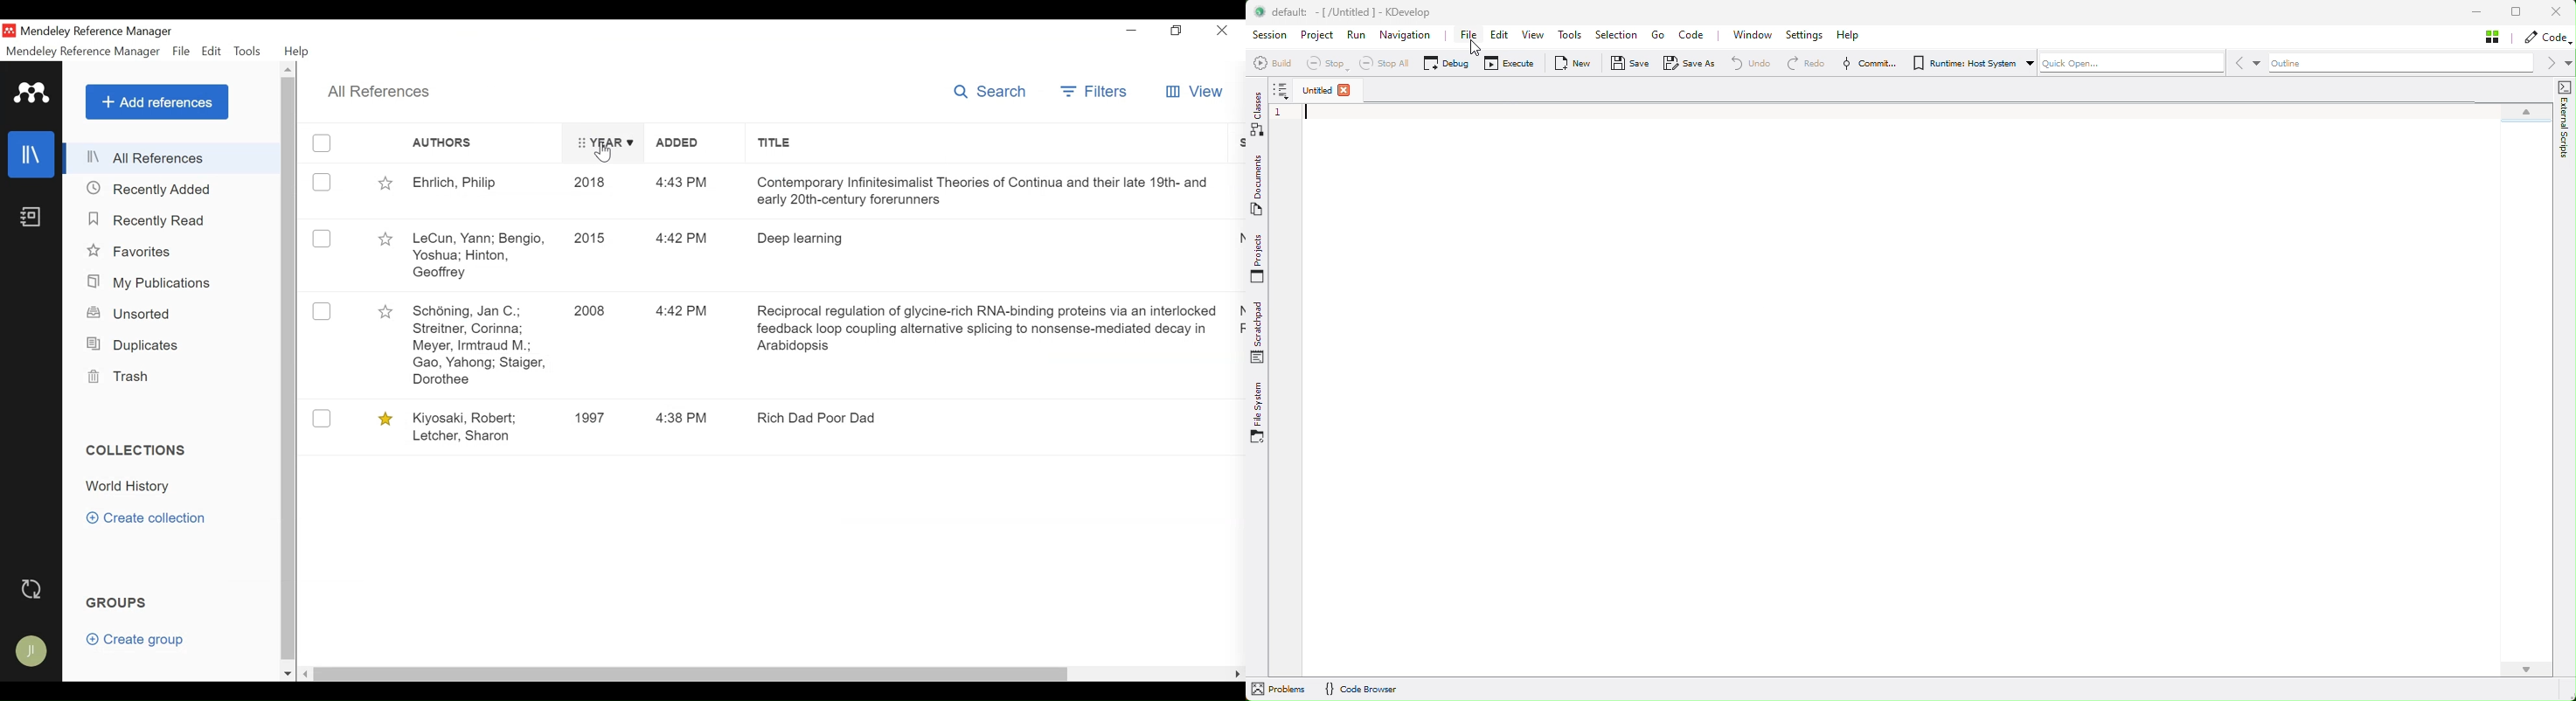  What do you see at coordinates (591, 240) in the screenshot?
I see `2015` at bounding box center [591, 240].